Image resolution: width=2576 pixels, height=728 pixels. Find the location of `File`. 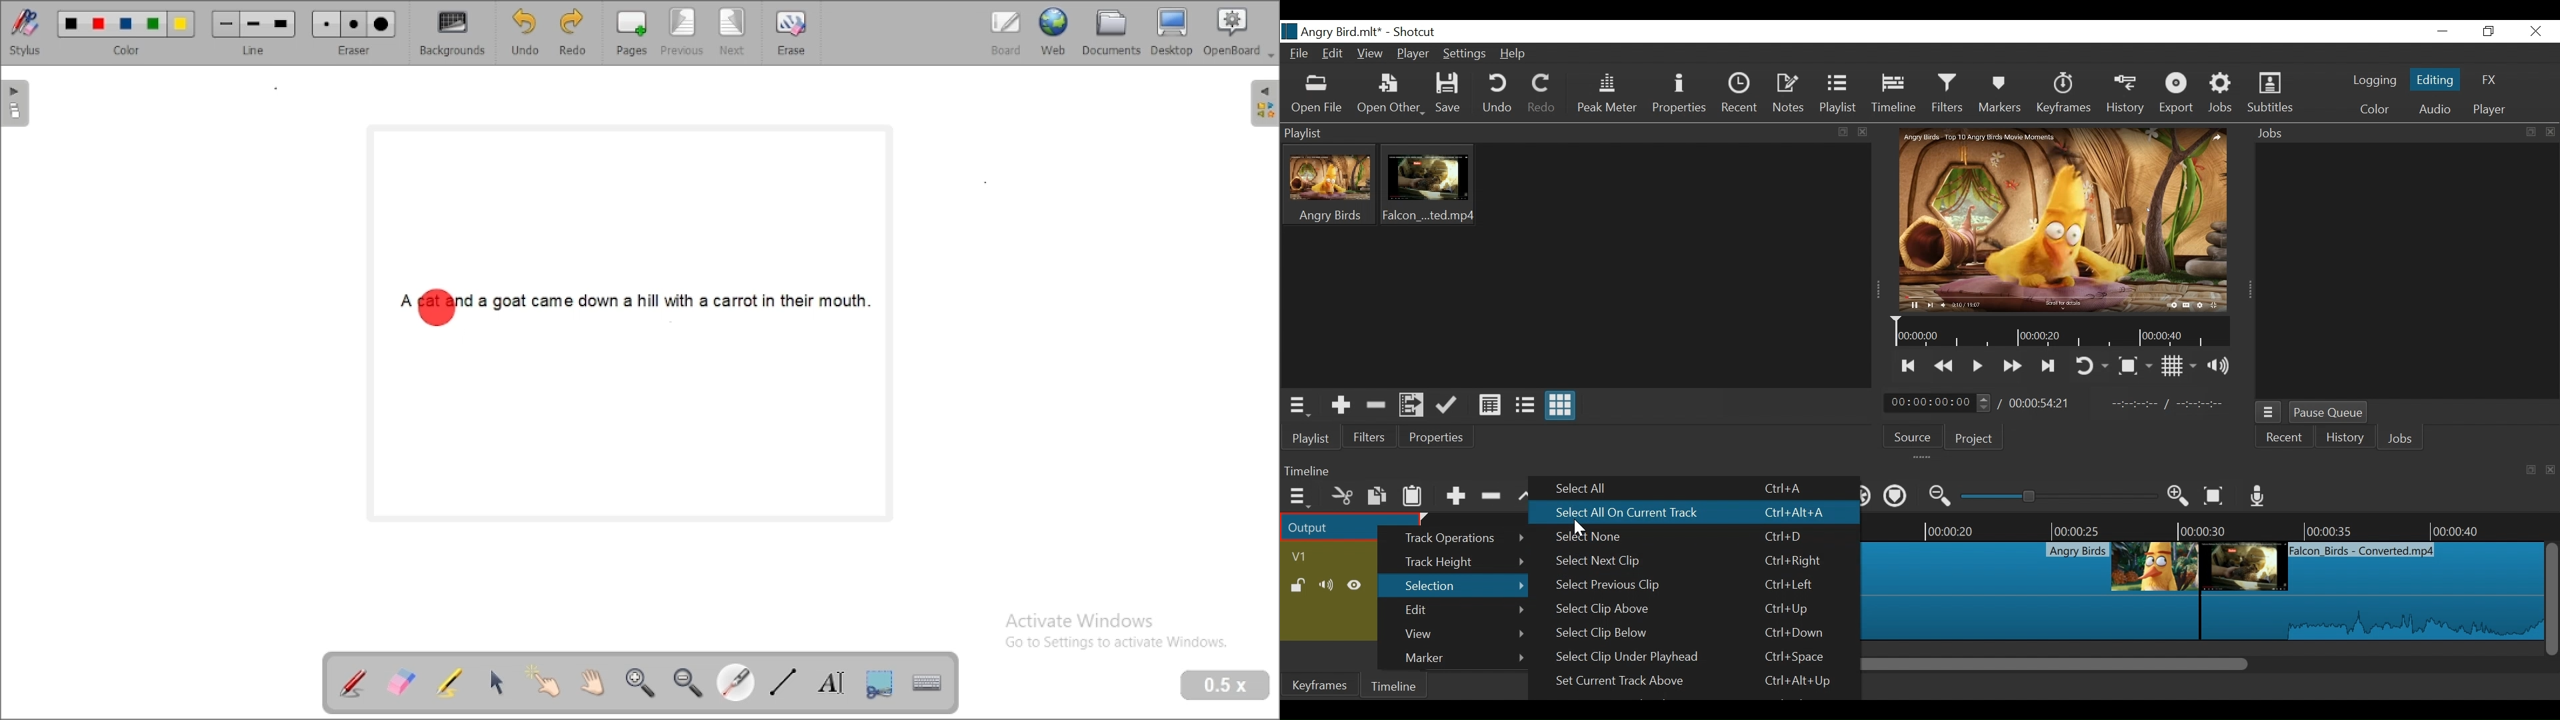

File is located at coordinates (1299, 54).